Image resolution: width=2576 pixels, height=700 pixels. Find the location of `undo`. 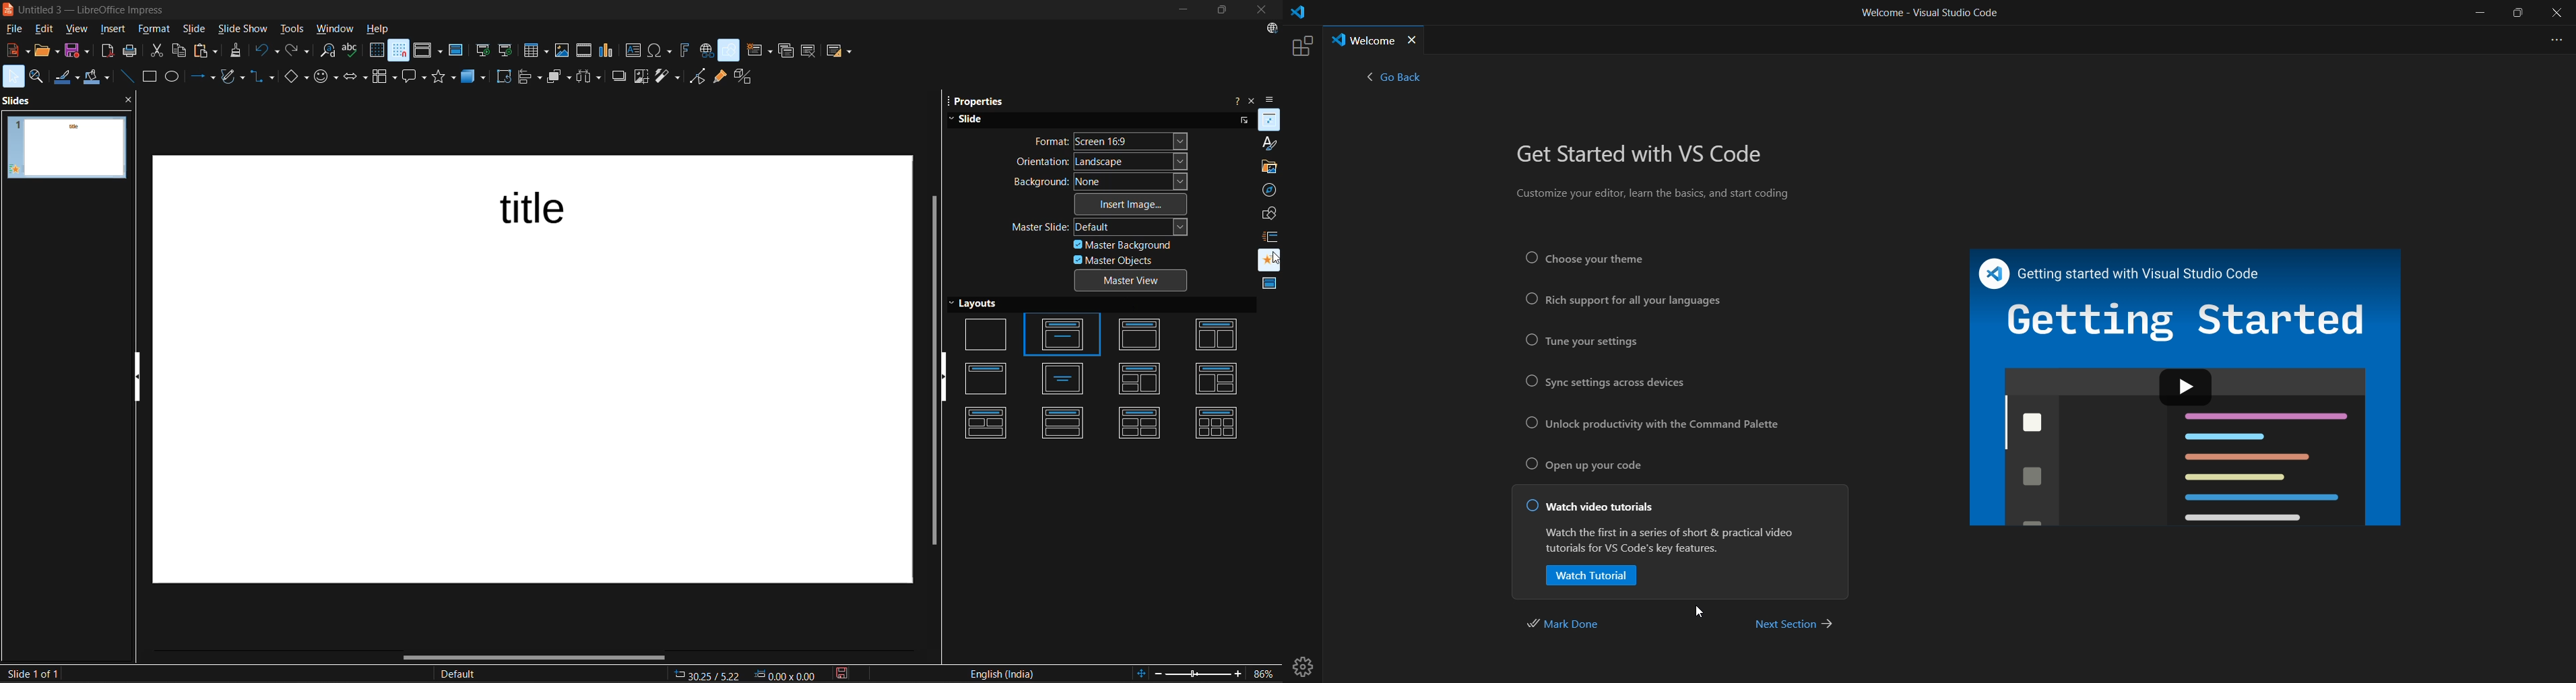

undo is located at coordinates (265, 51).